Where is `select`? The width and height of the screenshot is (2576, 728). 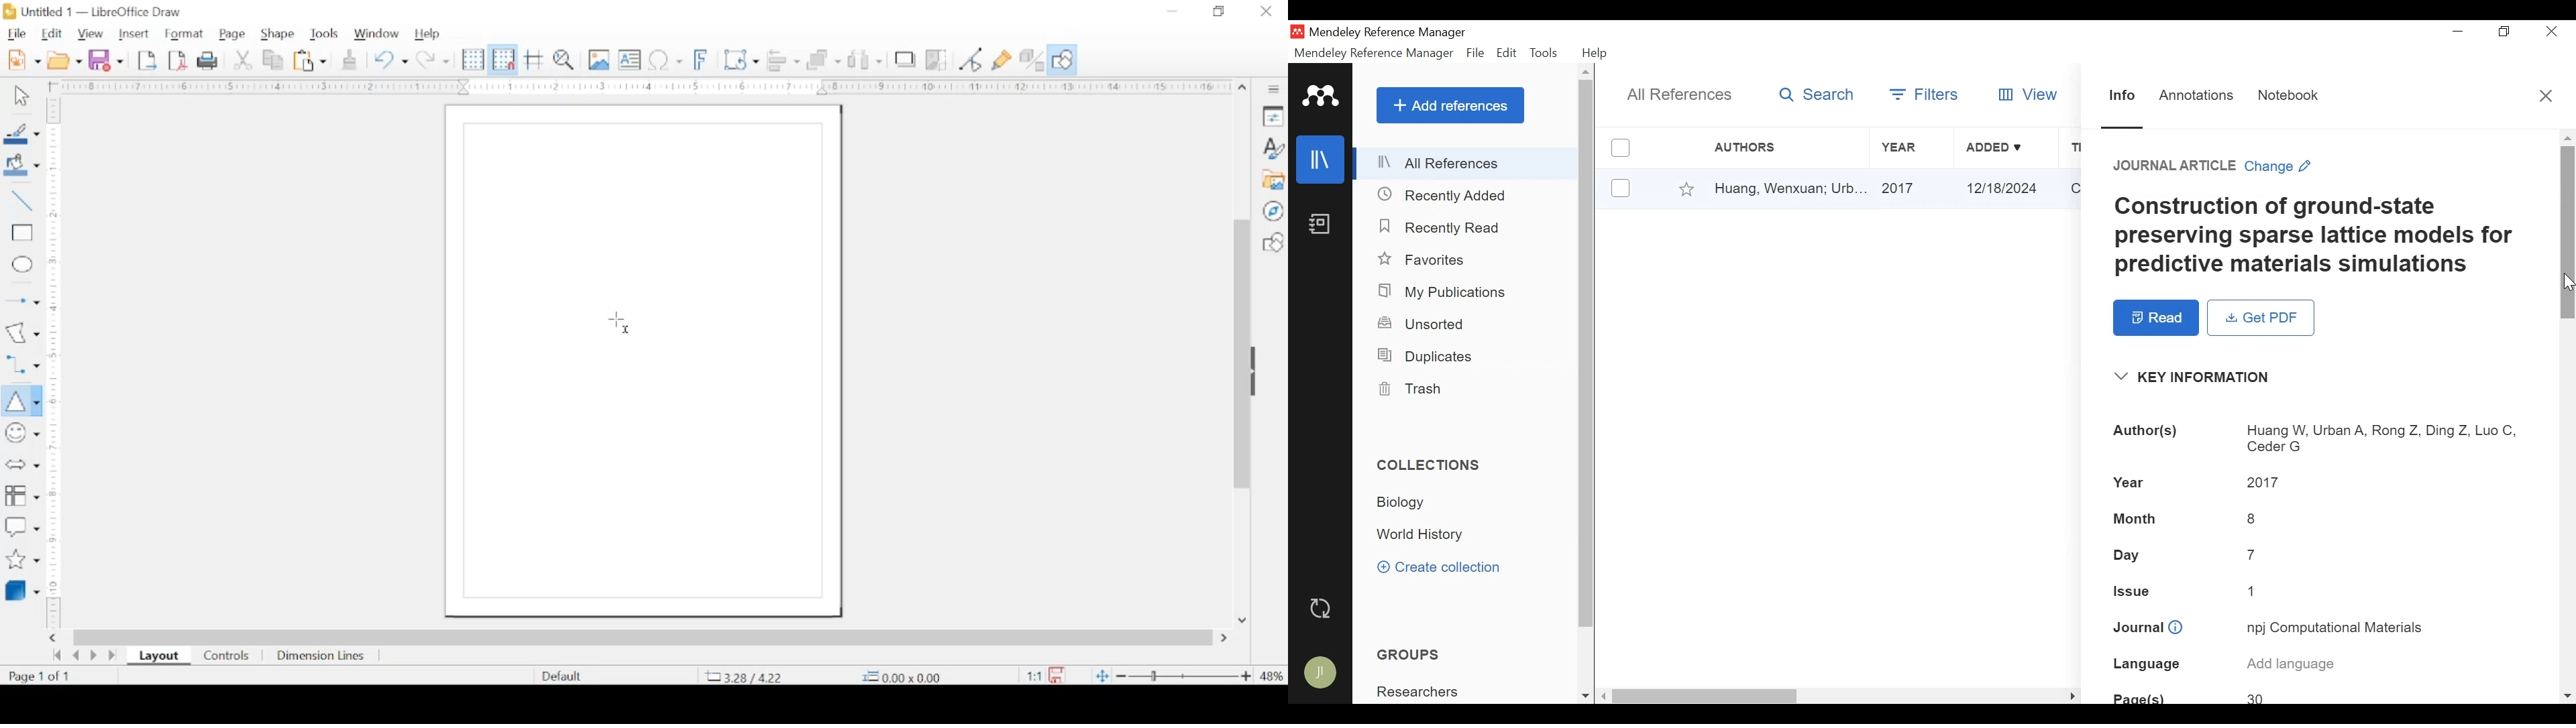
select is located at coordinates (21, 99).